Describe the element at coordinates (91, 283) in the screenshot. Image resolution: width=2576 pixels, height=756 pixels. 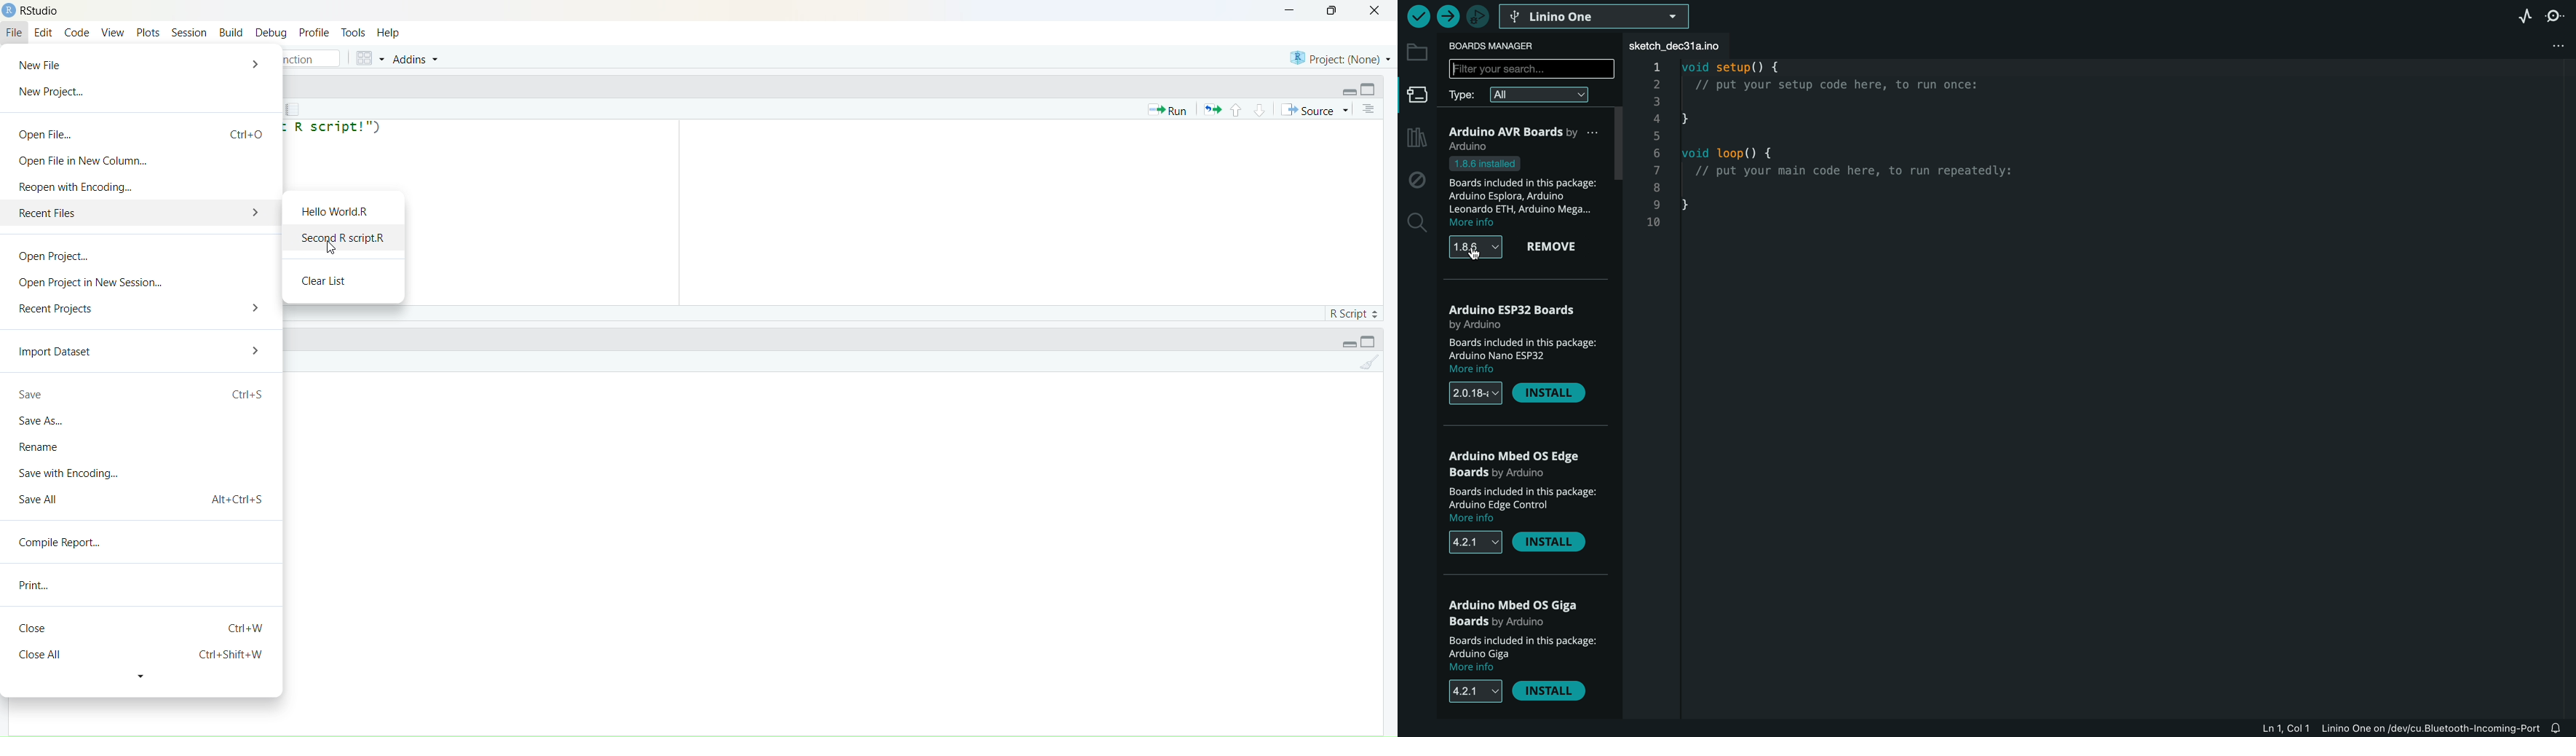
I see `‘Open Project in New Session...` at that location.